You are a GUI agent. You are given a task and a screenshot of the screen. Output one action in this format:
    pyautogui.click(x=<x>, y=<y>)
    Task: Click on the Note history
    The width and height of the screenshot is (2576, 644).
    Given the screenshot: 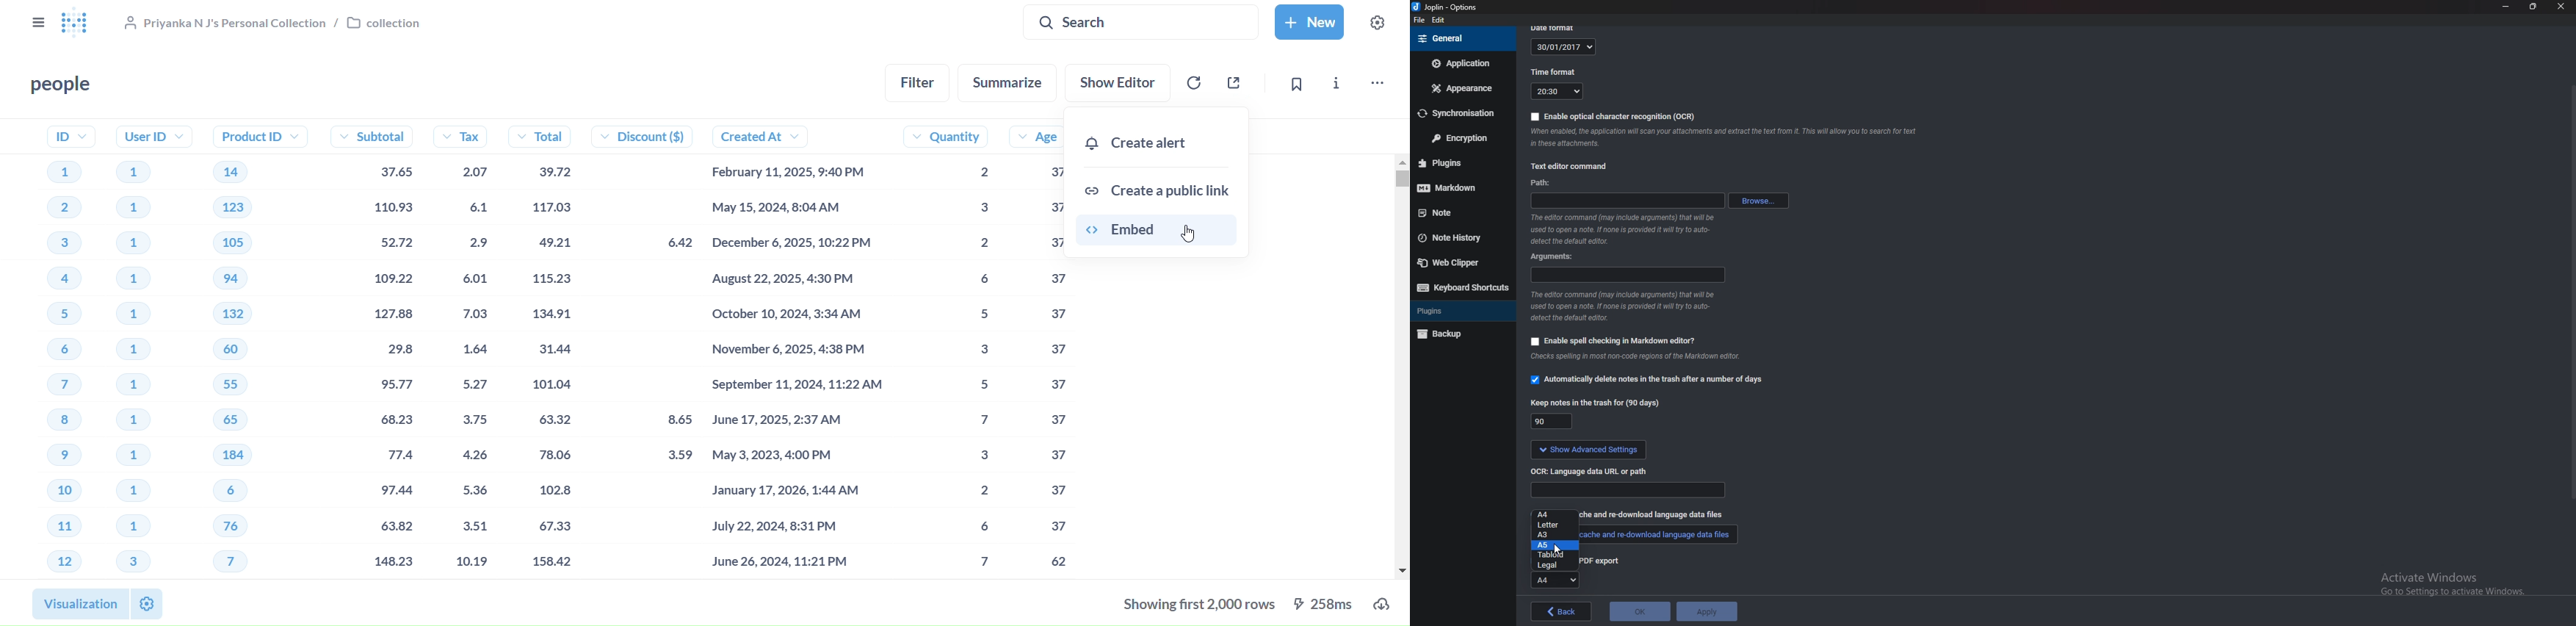 What is the action you would take?
    pyautogui.click(x=1461, y=236)
    